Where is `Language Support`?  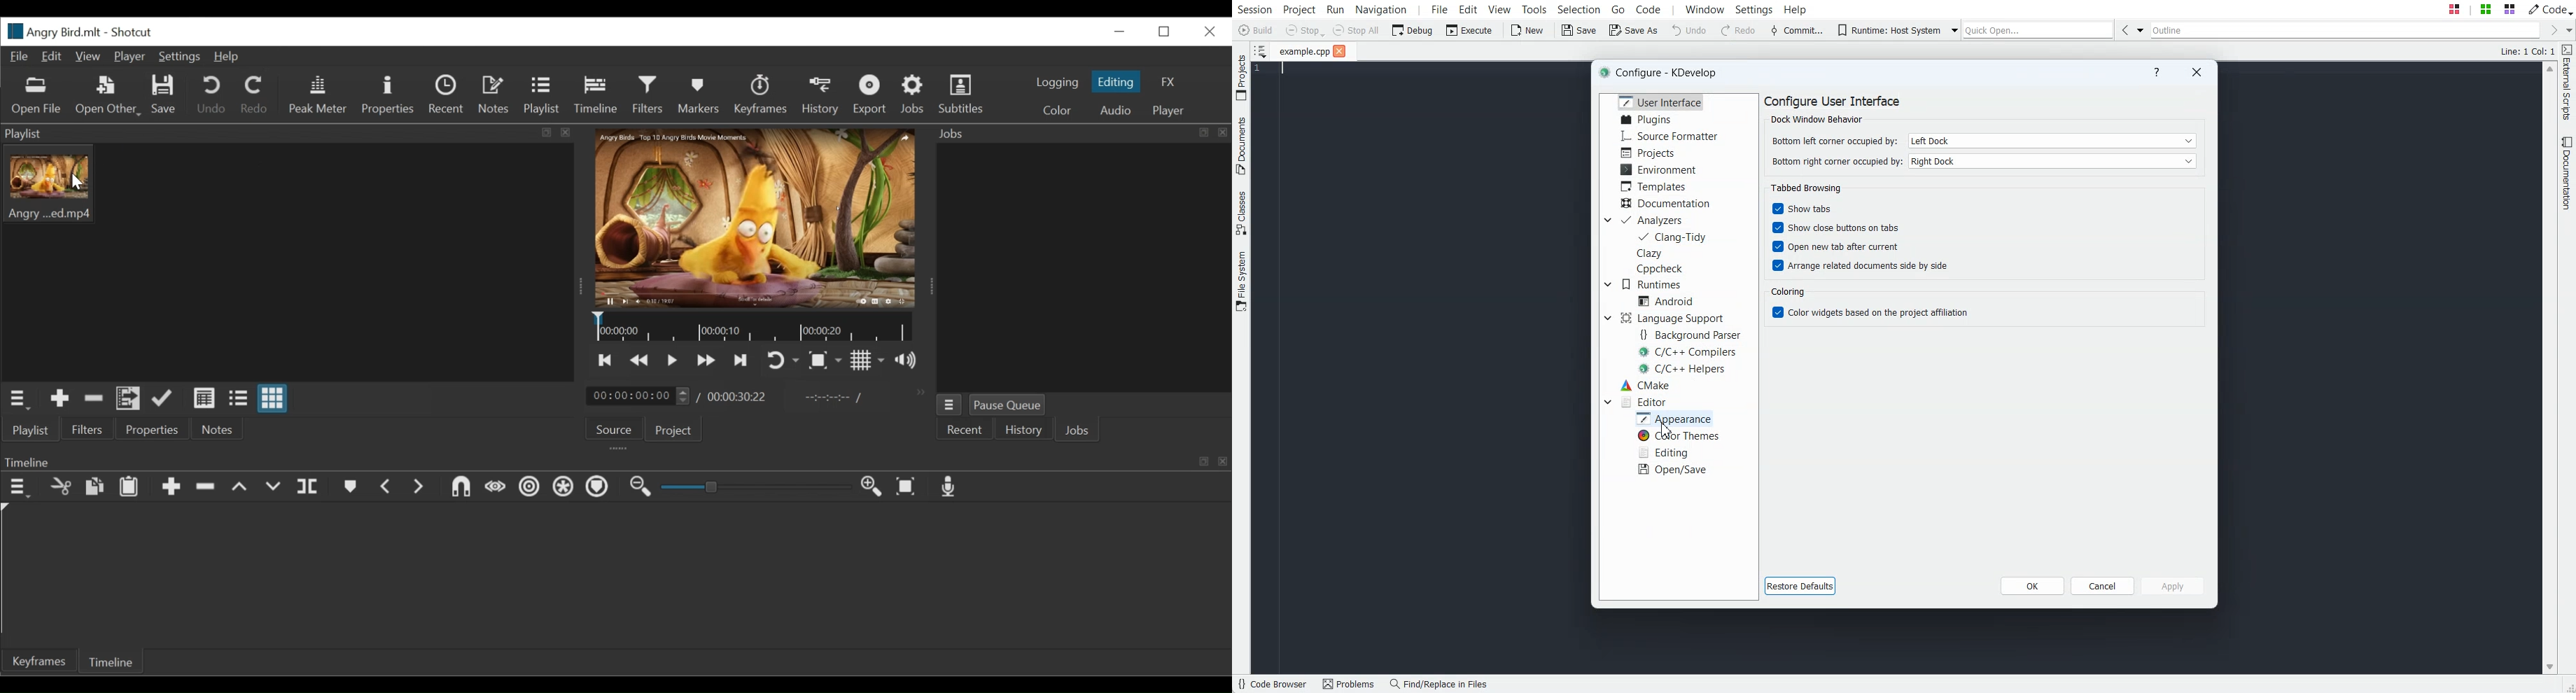
Language Support is located at coordinates (1672, 317).